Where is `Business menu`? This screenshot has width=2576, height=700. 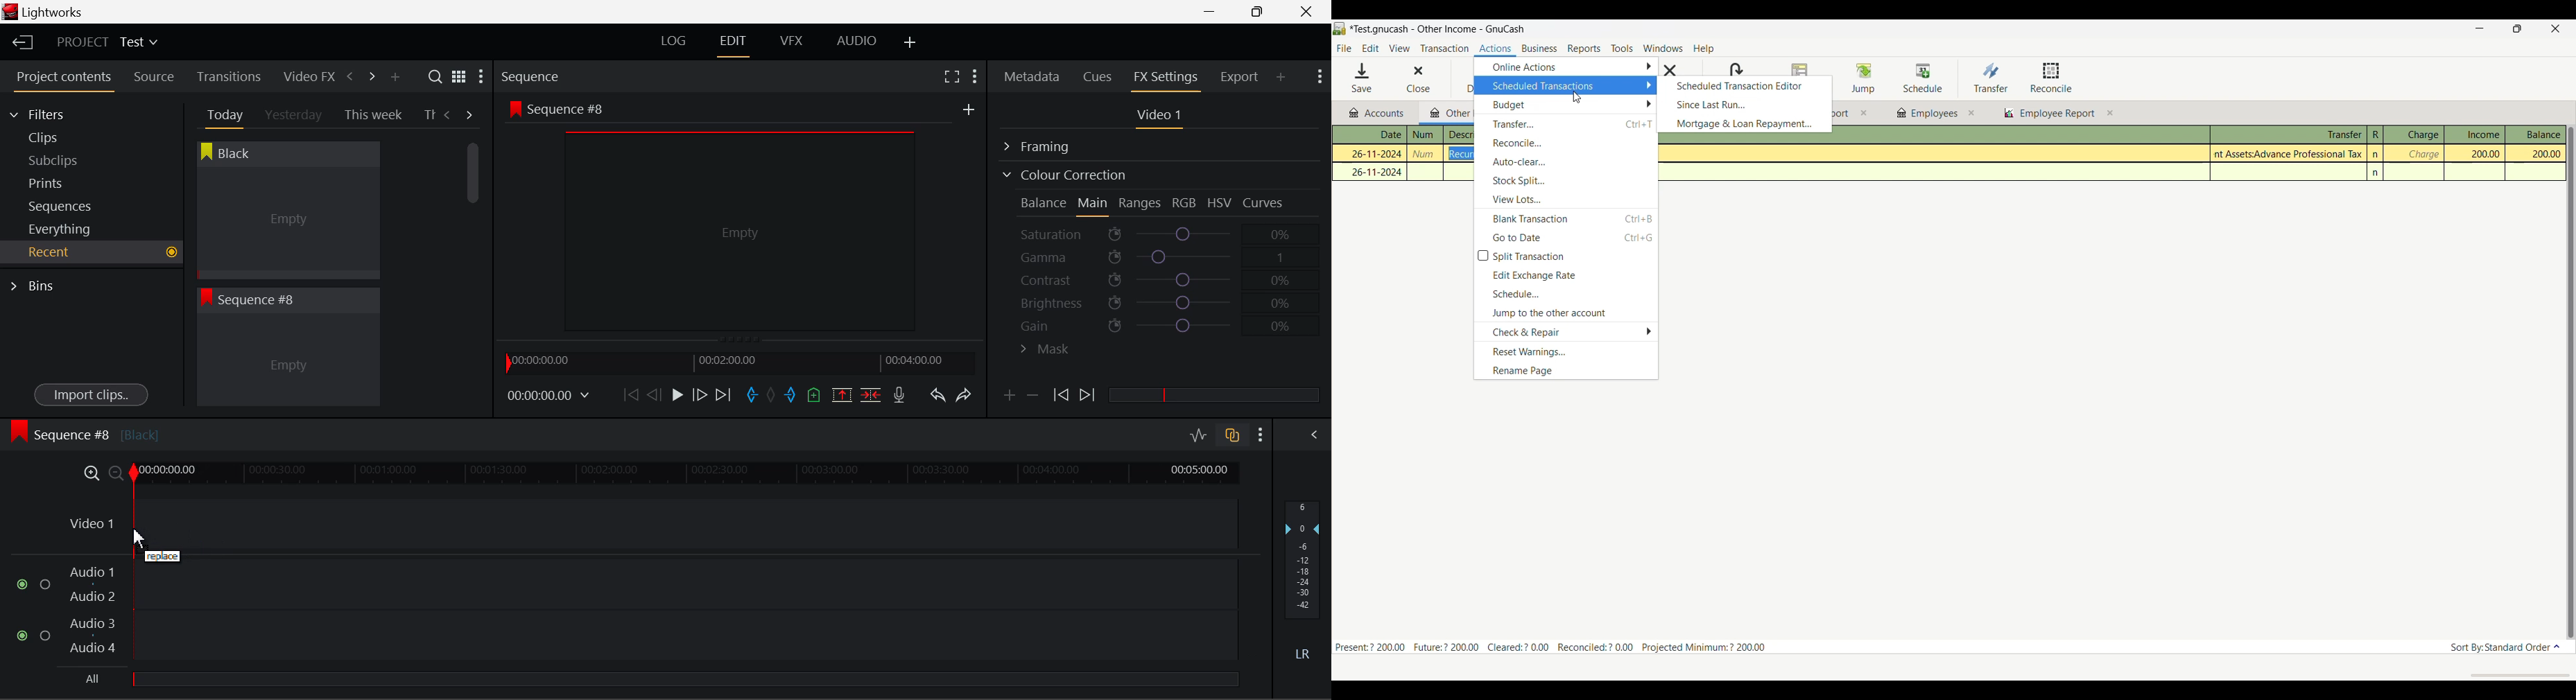
Business menu is located at coordinates (1539, 49).